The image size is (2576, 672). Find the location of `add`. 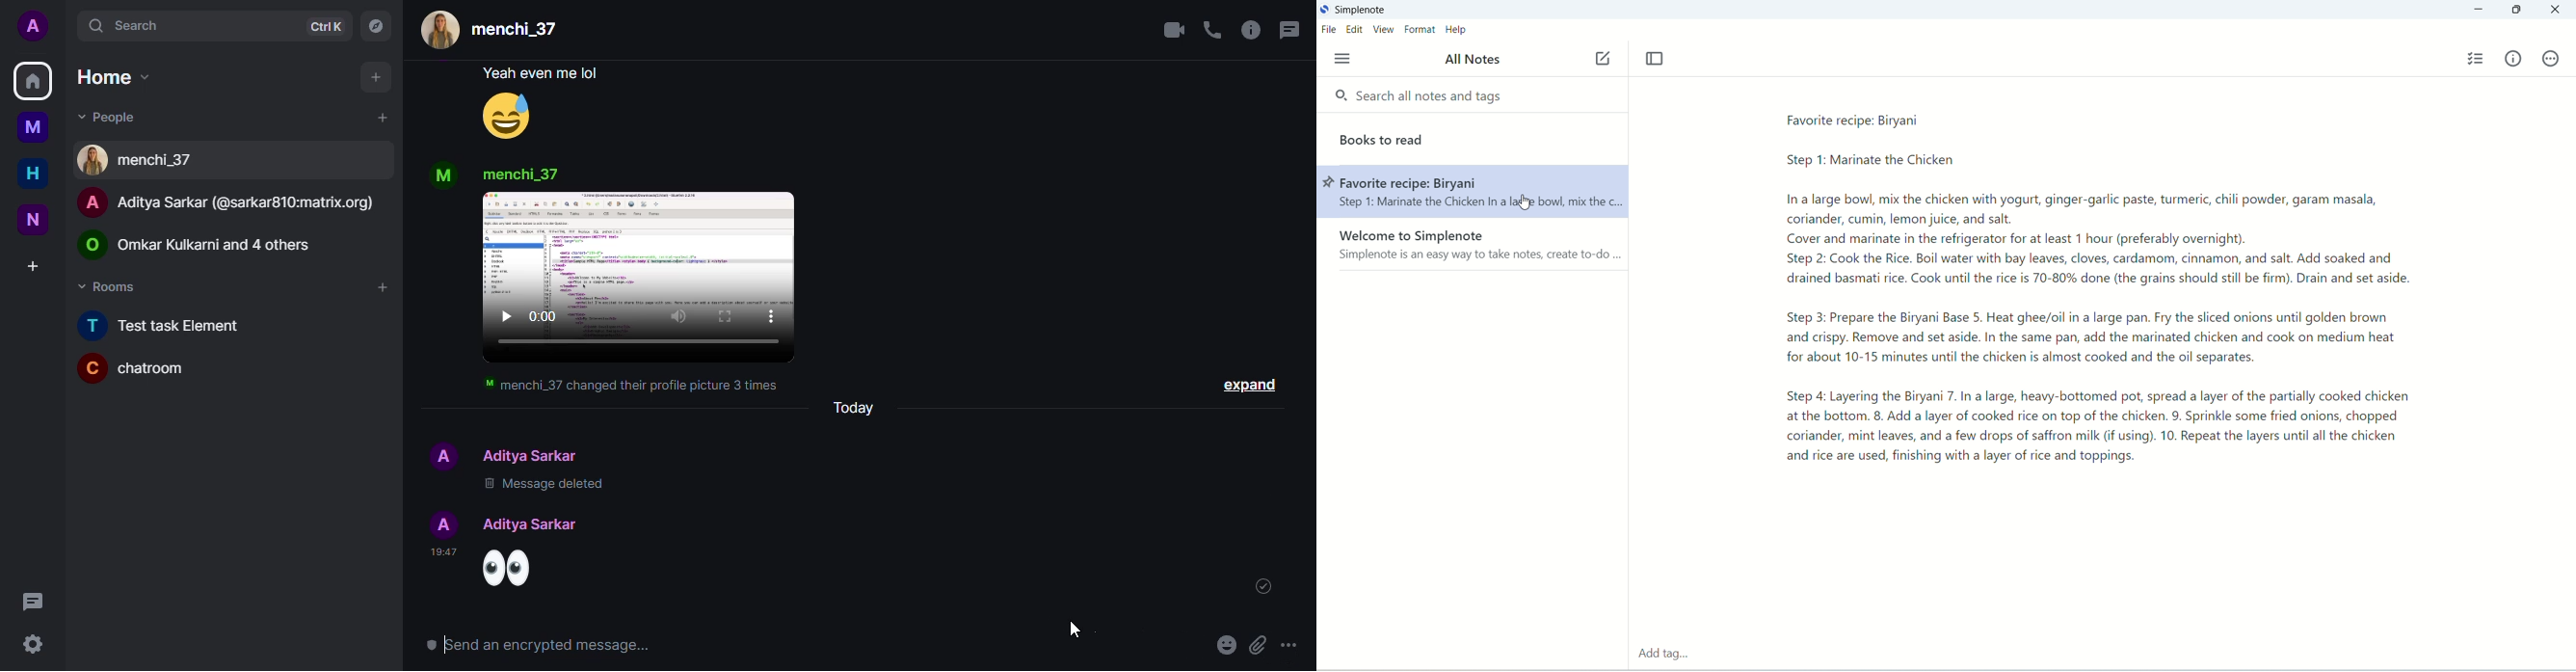

add is located at coordinates (380, 118).